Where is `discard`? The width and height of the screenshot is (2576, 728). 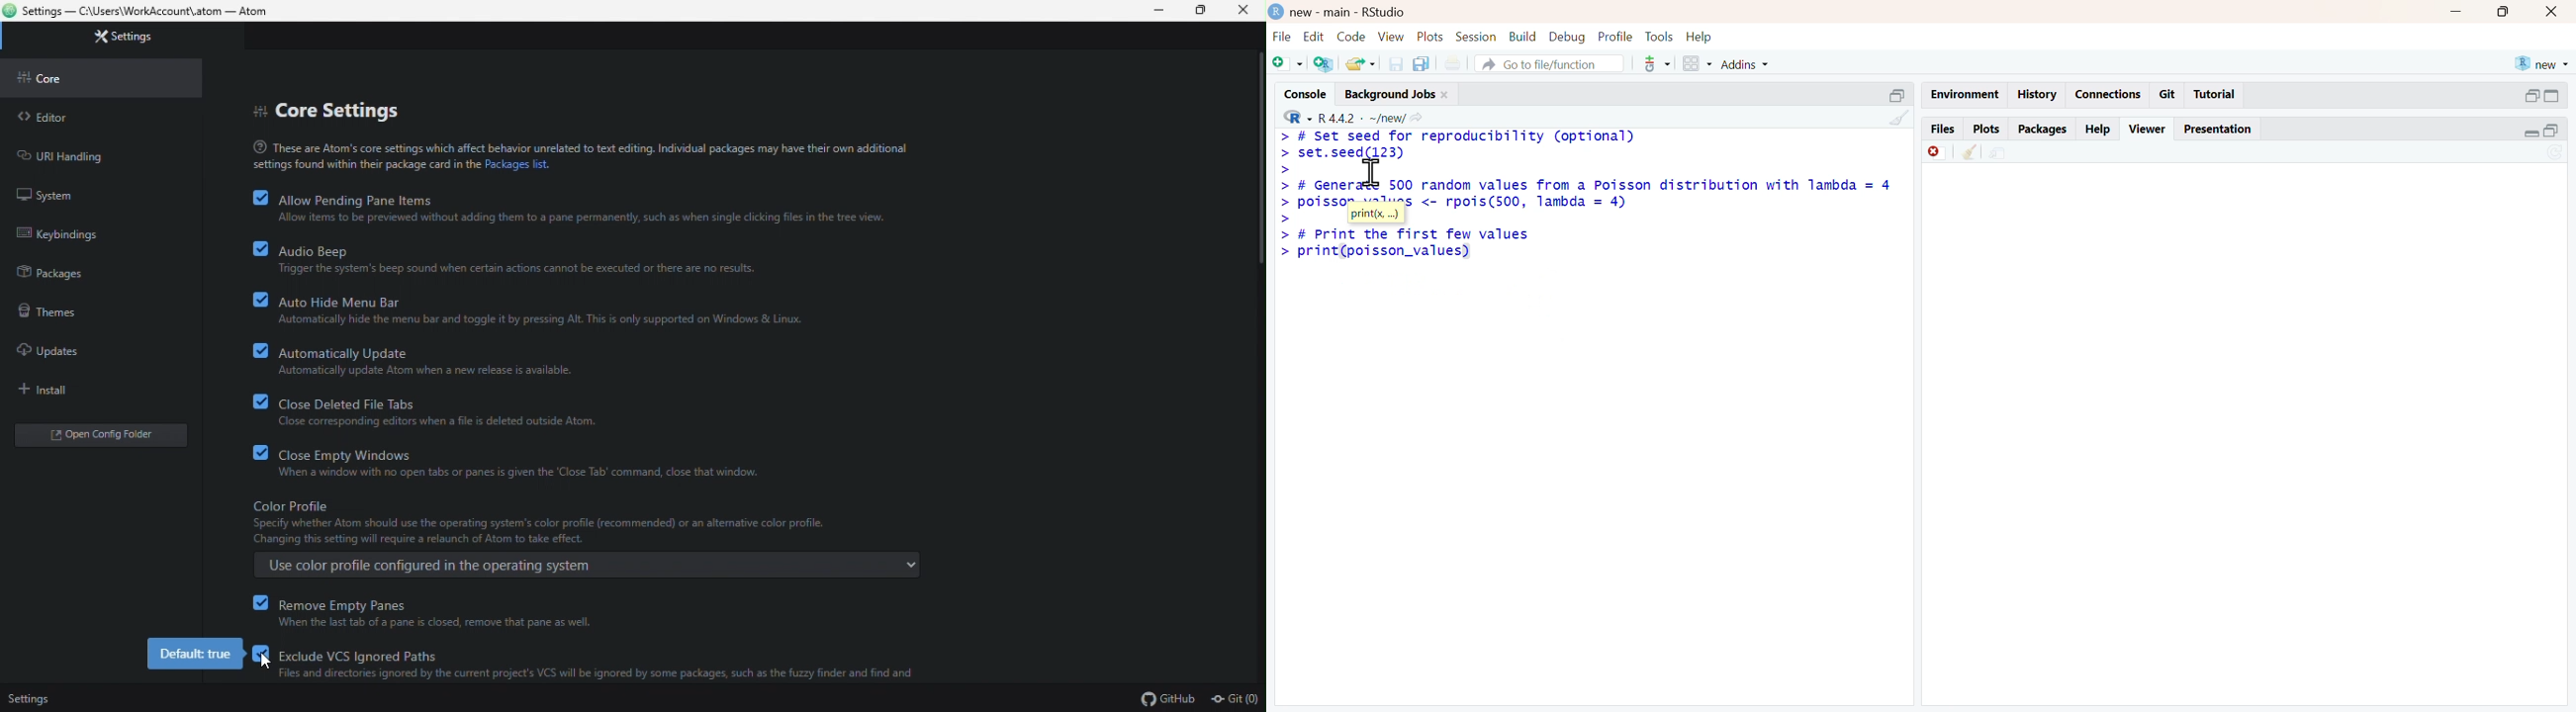
discard is located at coordinates (1939, 153).